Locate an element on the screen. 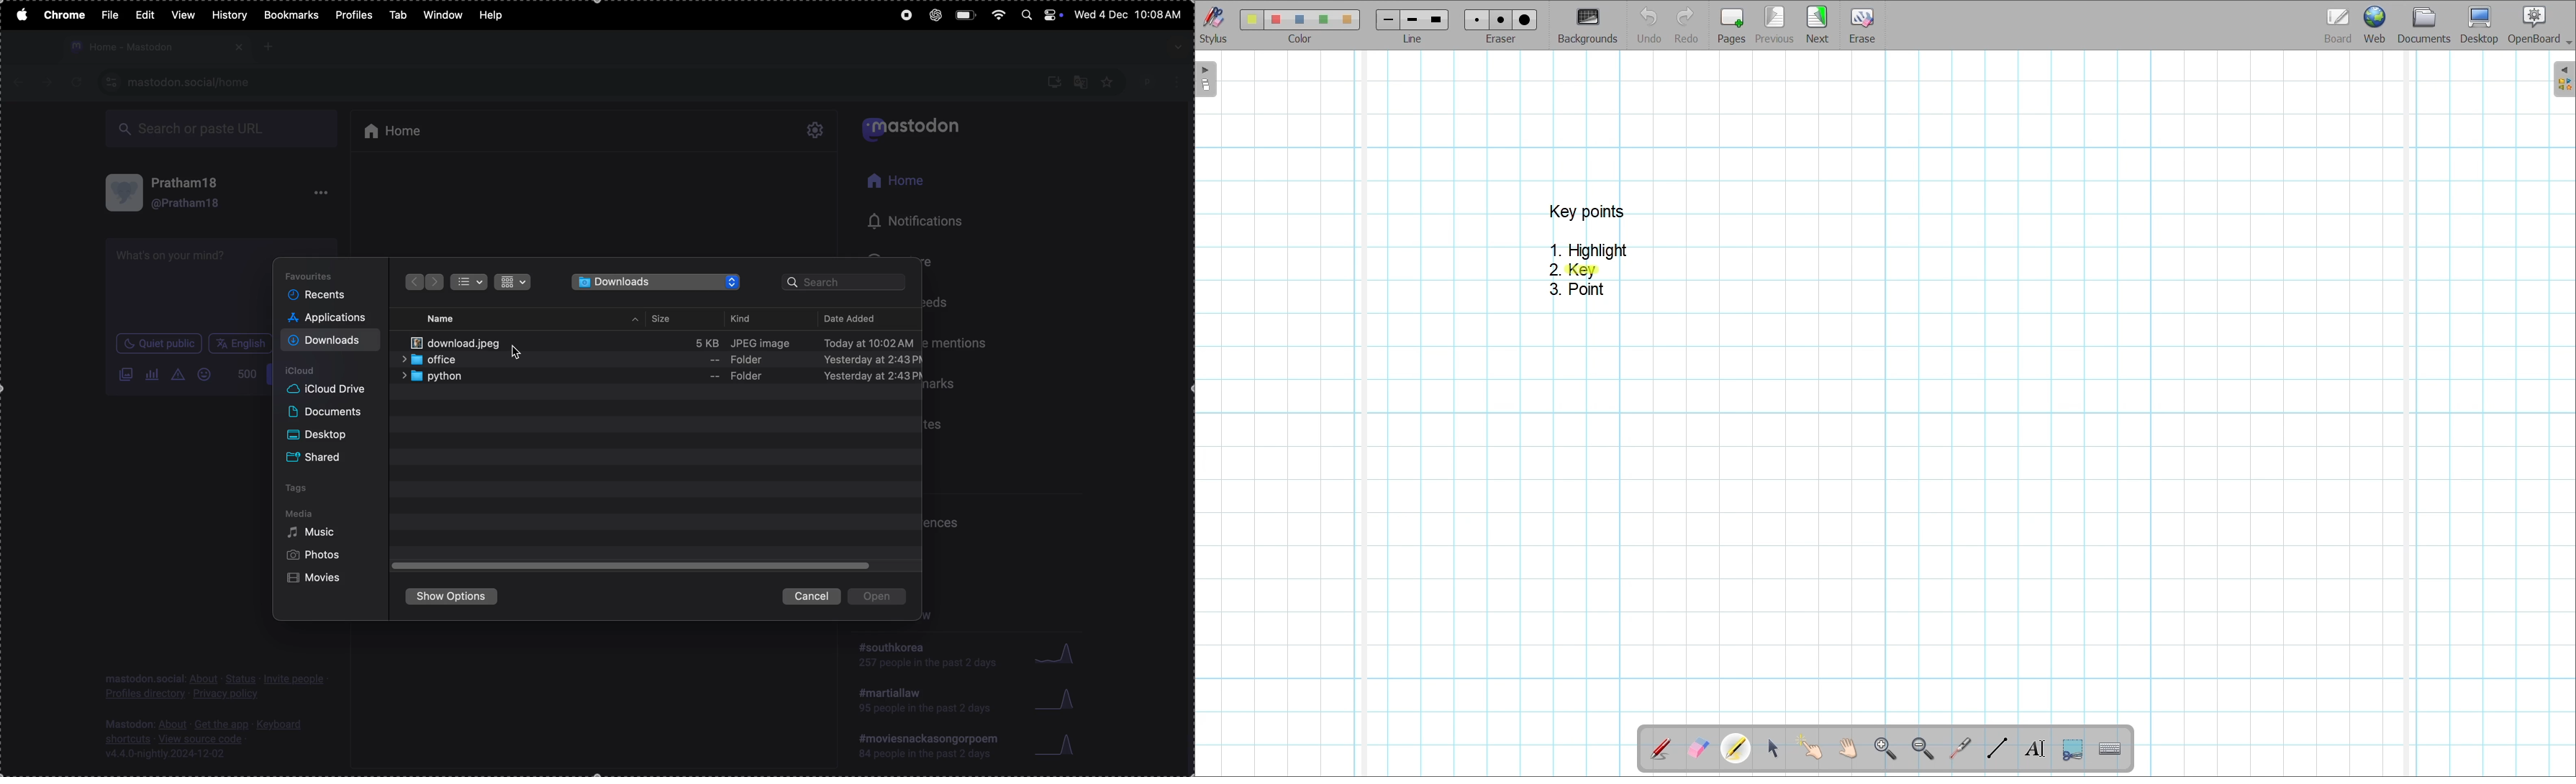 This screenshot has height=784, width=2576. notifications is located at coordinates (907, 221).